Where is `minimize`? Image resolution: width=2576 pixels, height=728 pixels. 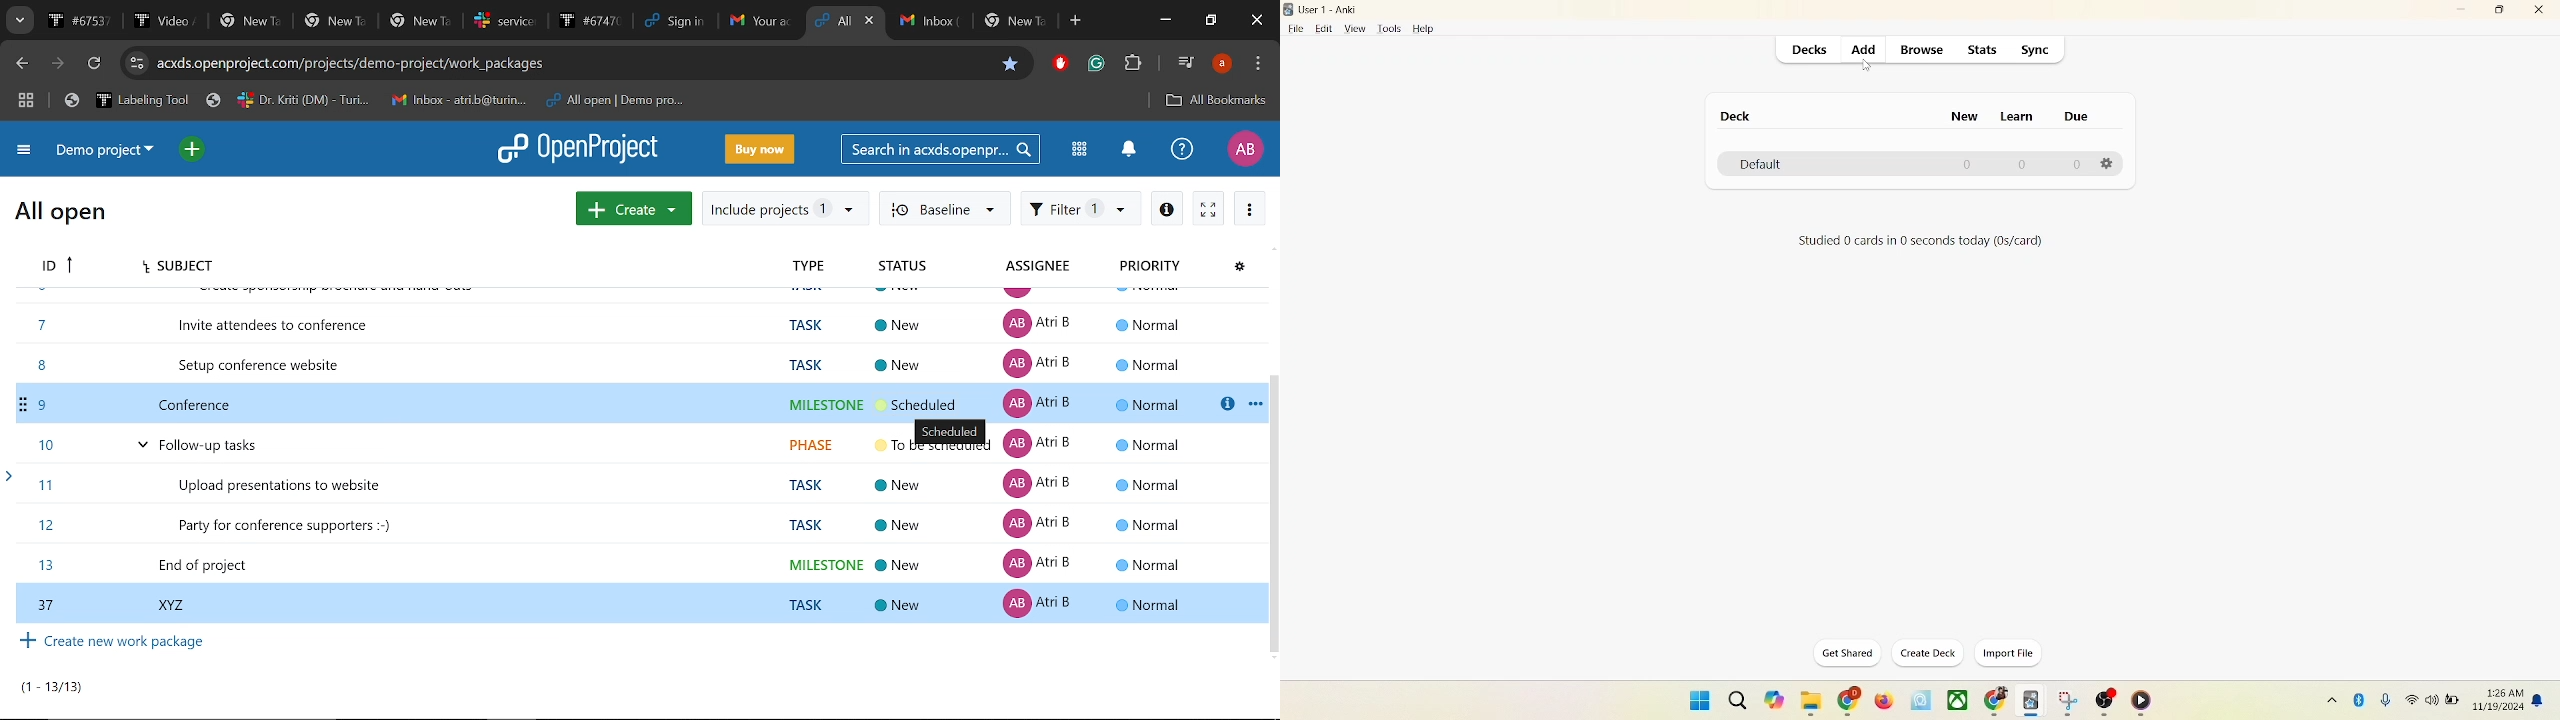 minimize is located at coordinates (2463, 11).